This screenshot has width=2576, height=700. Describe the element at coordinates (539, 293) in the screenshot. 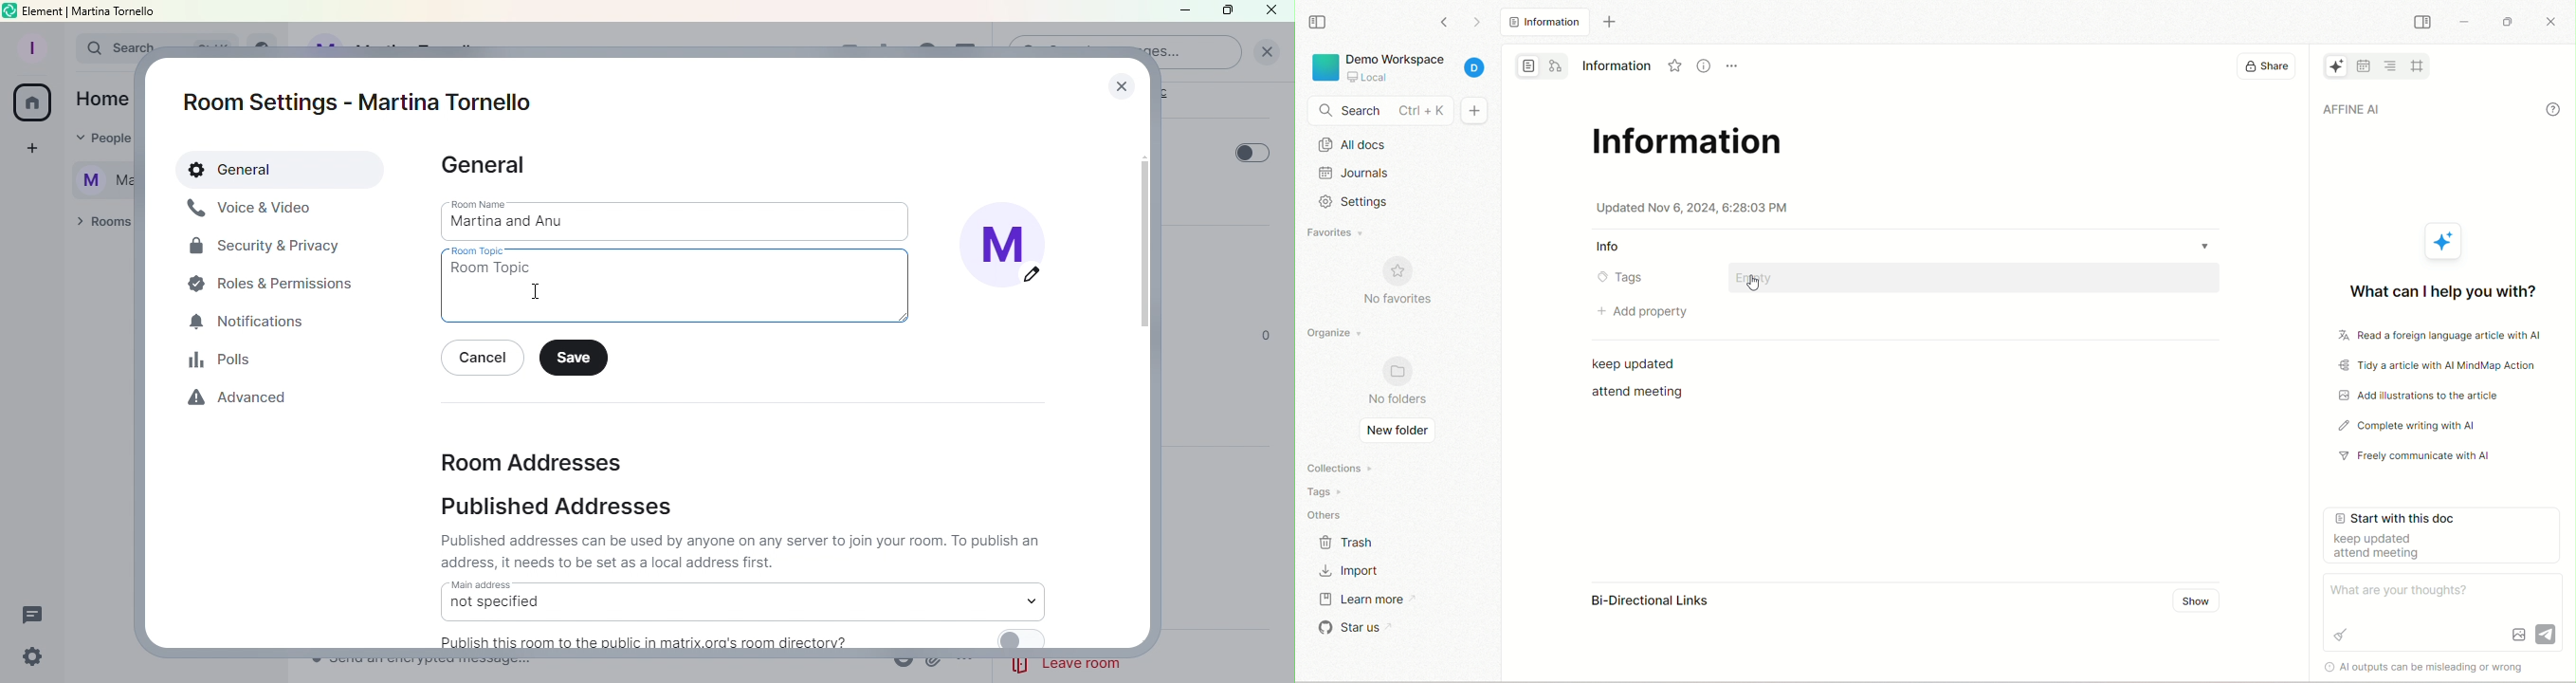

I see `cursor` at that location.